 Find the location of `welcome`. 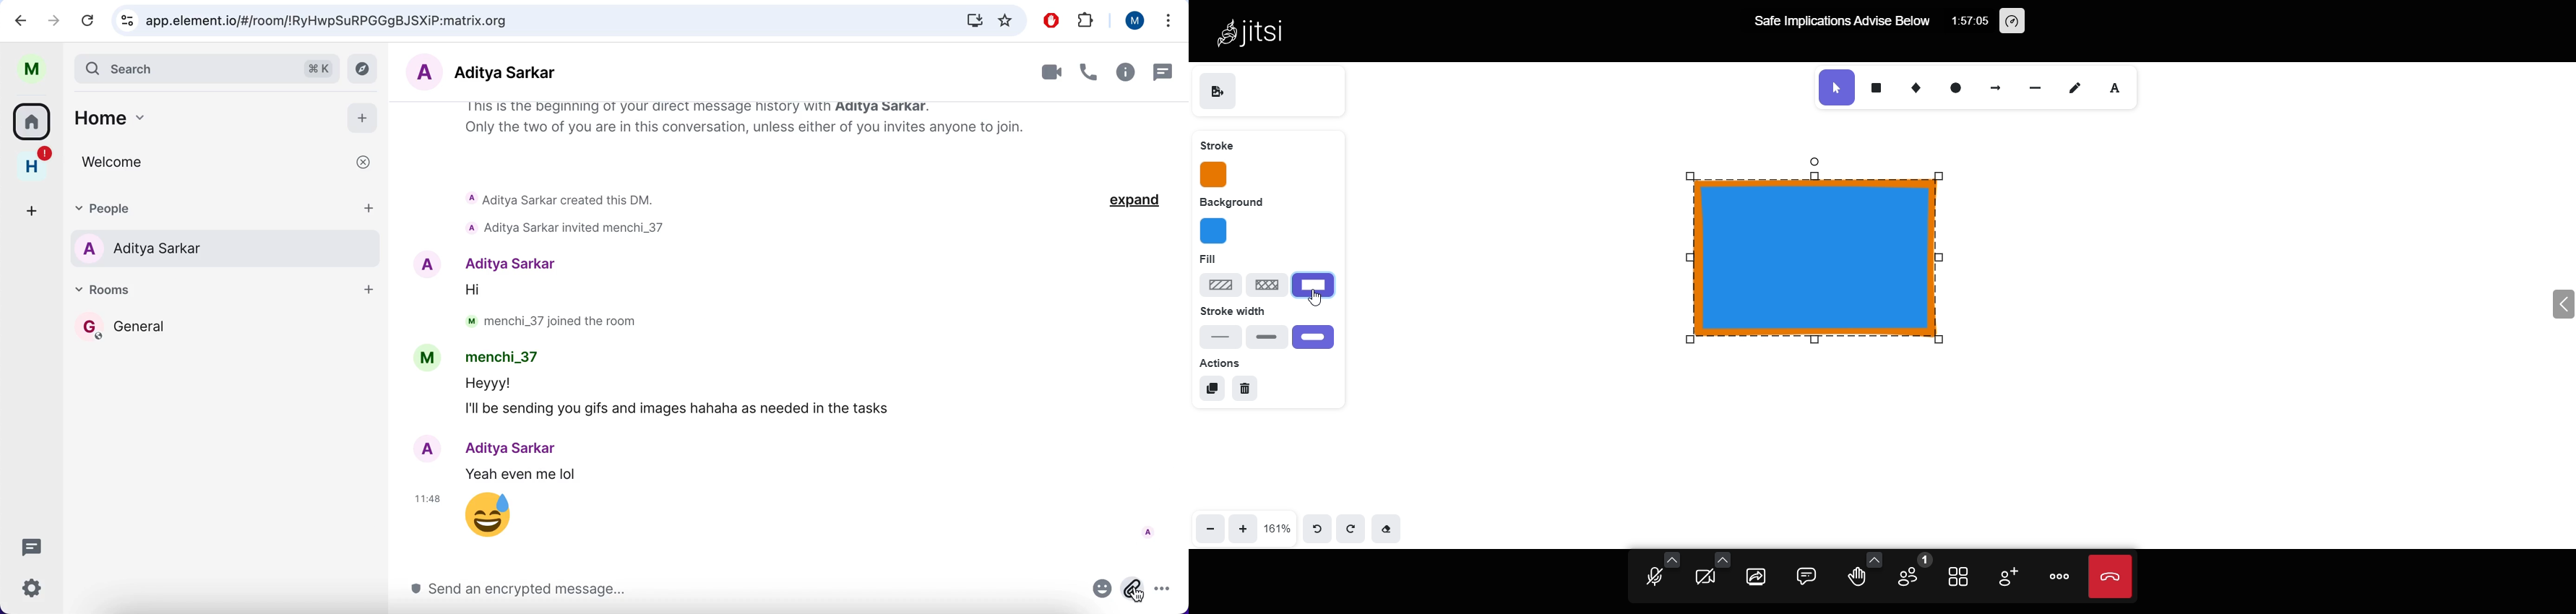

welcome is located at coordinates (230, 163).